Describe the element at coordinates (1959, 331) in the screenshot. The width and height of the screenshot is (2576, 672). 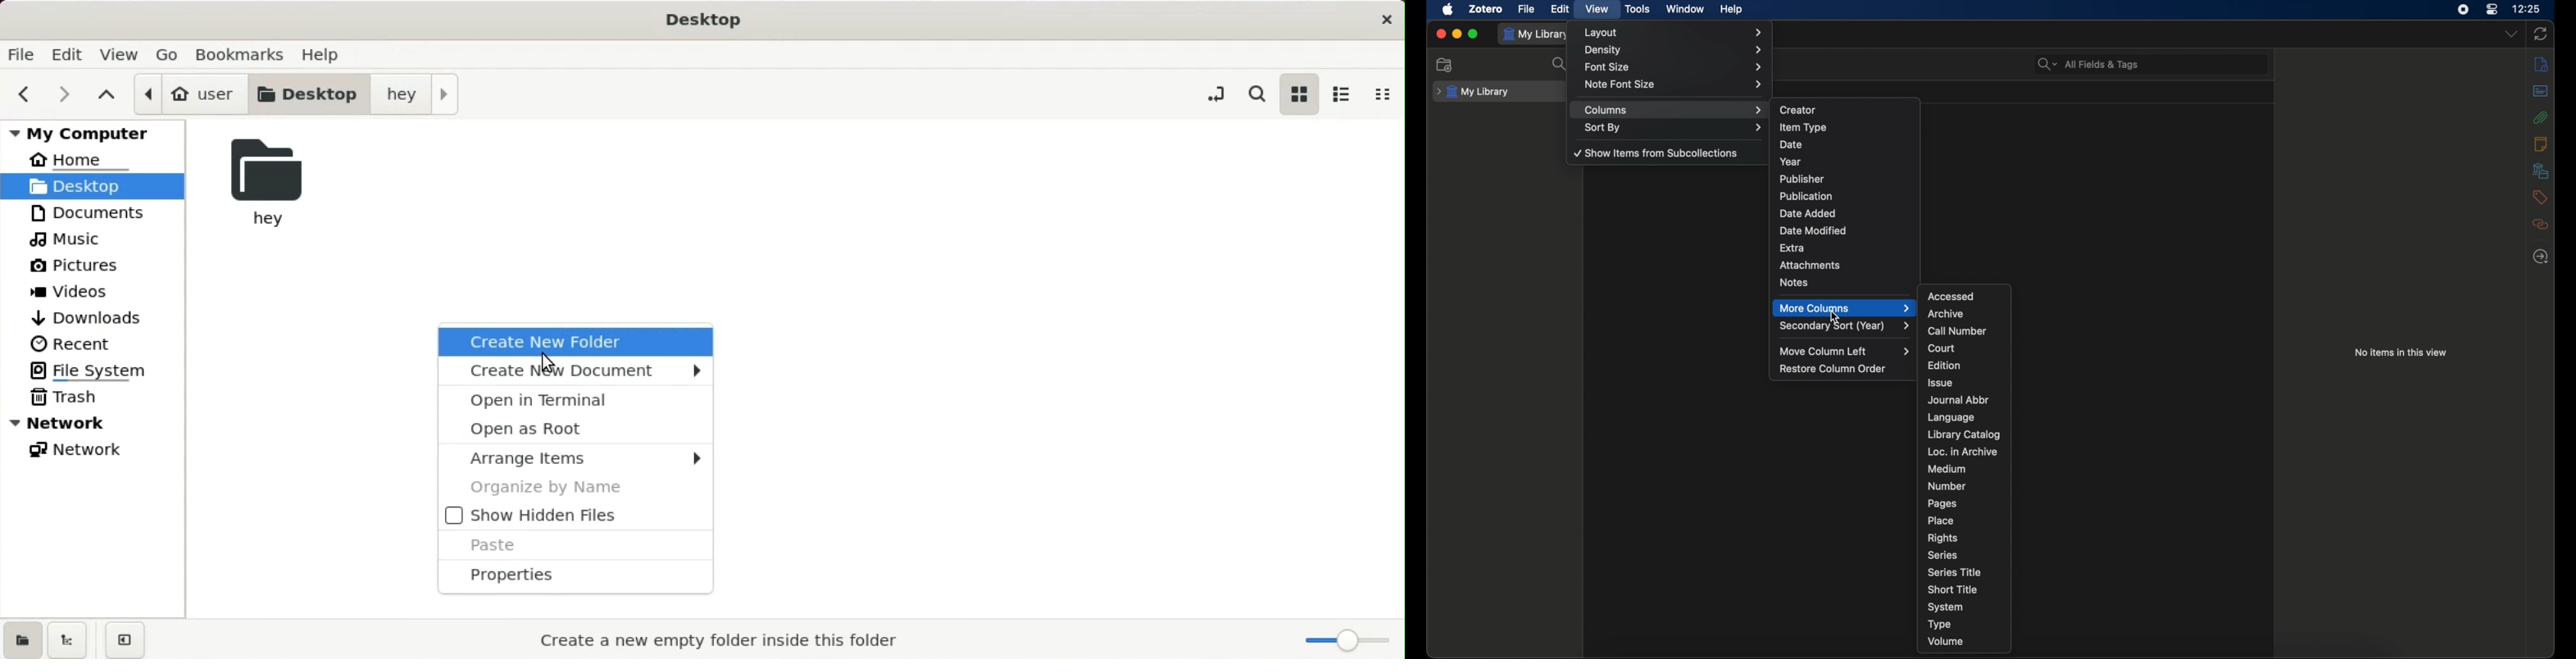
I see `call number` at that location.